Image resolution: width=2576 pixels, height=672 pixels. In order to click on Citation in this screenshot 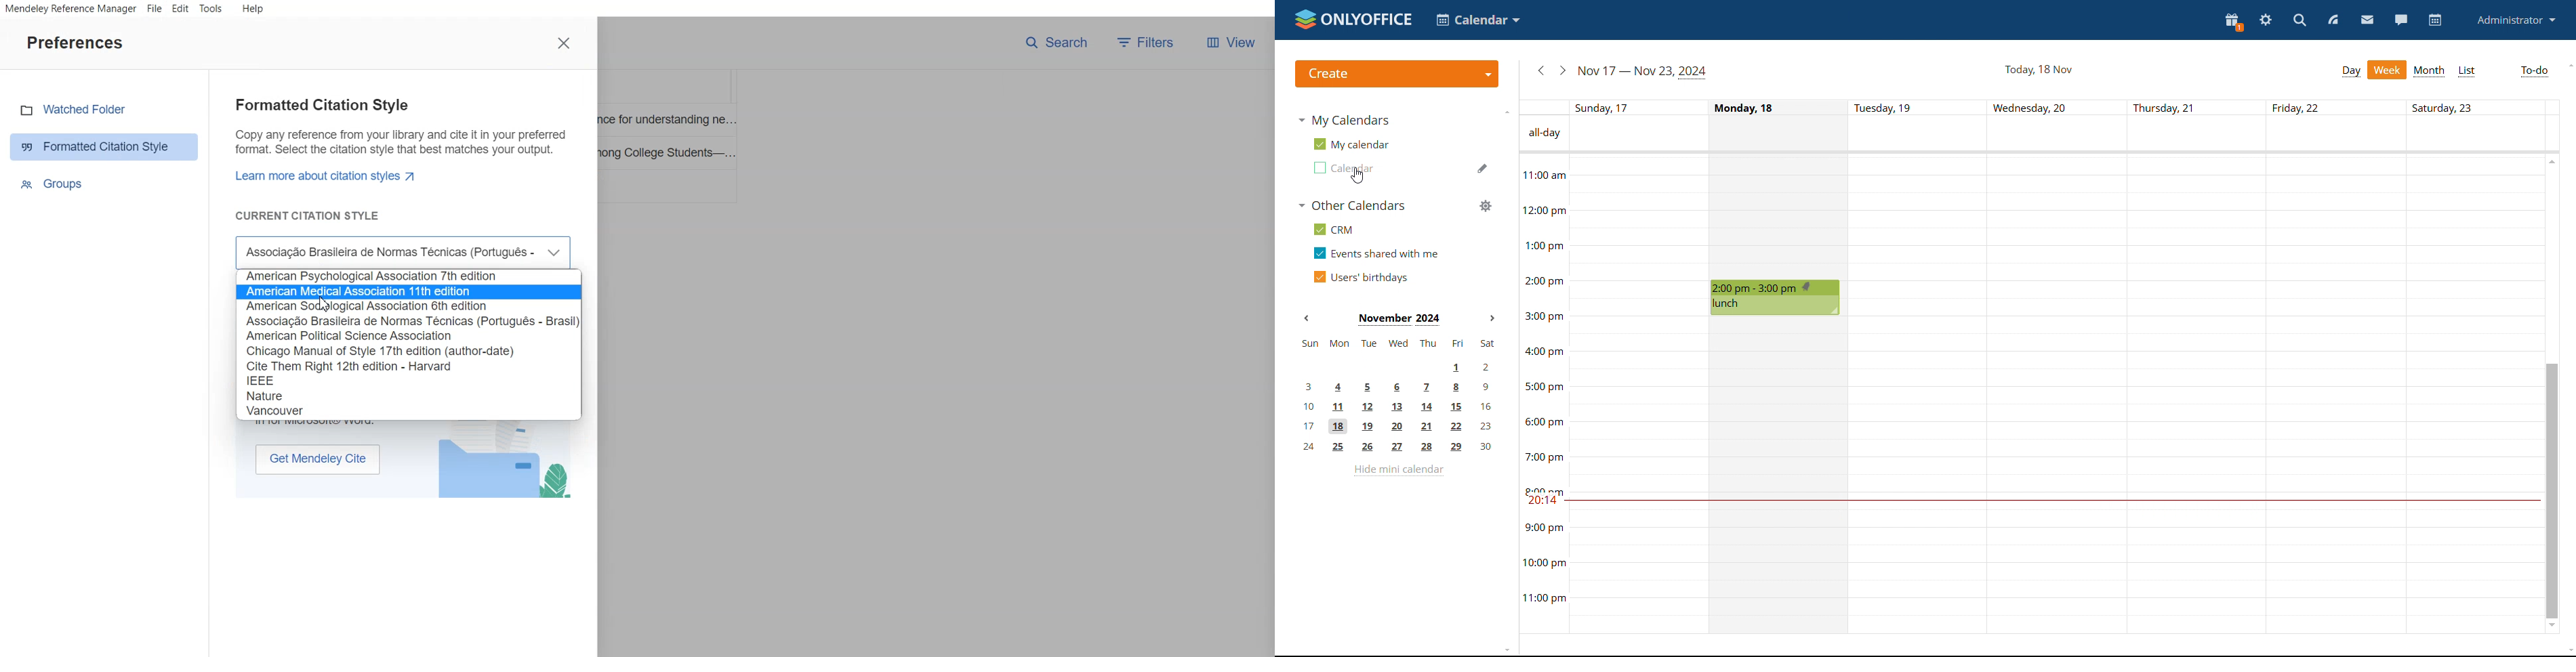, I will do `click(268, 380)`.